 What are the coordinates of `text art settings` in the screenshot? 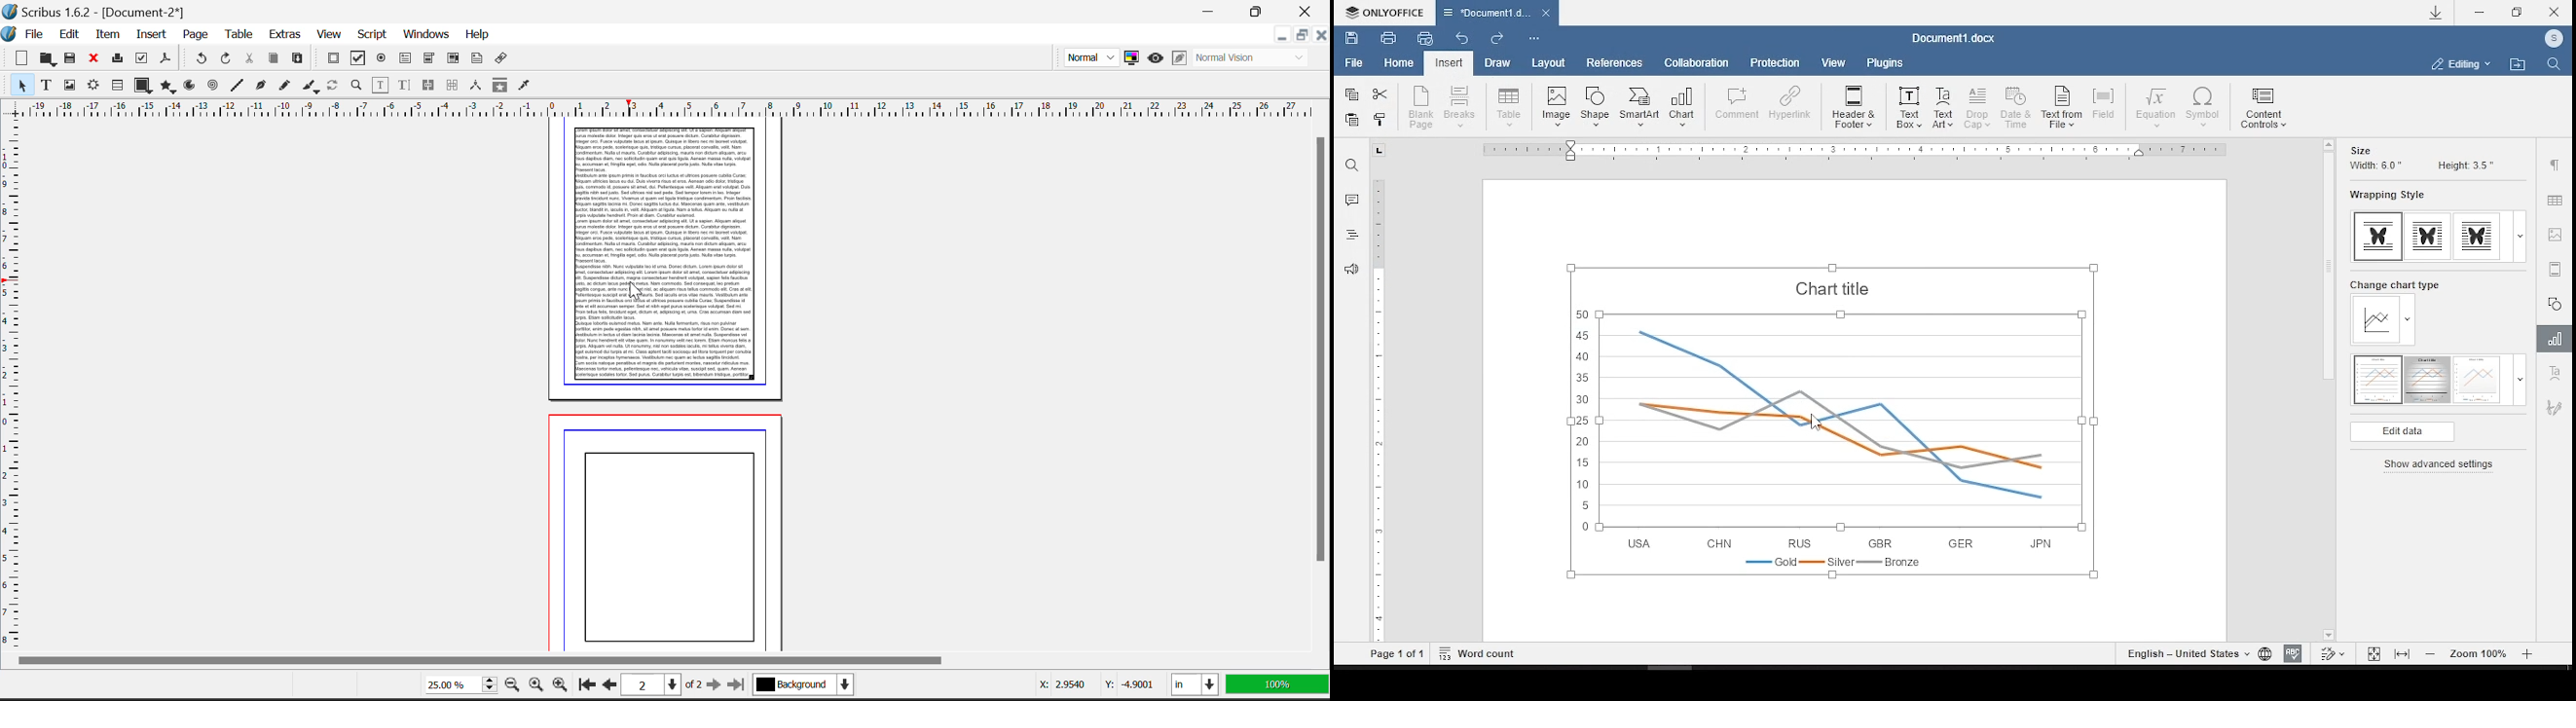 It's located at (2558, 374).